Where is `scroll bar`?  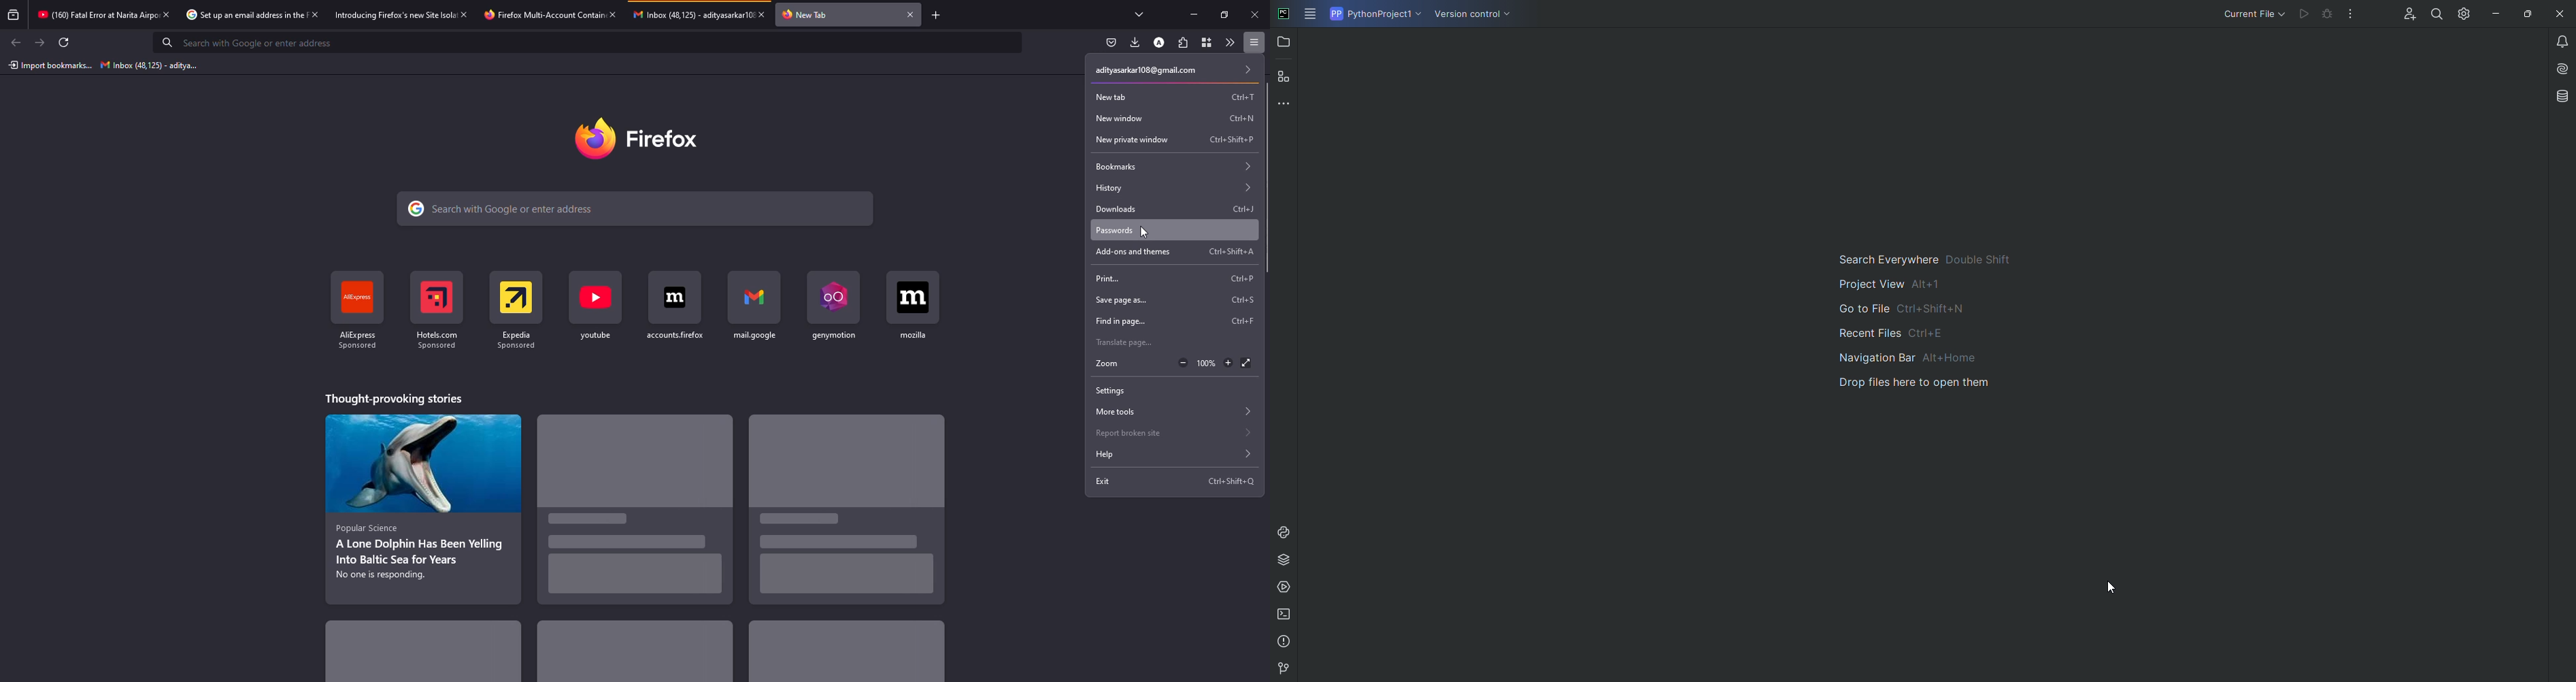 scroll bar is located at coordinates (1265, 181).